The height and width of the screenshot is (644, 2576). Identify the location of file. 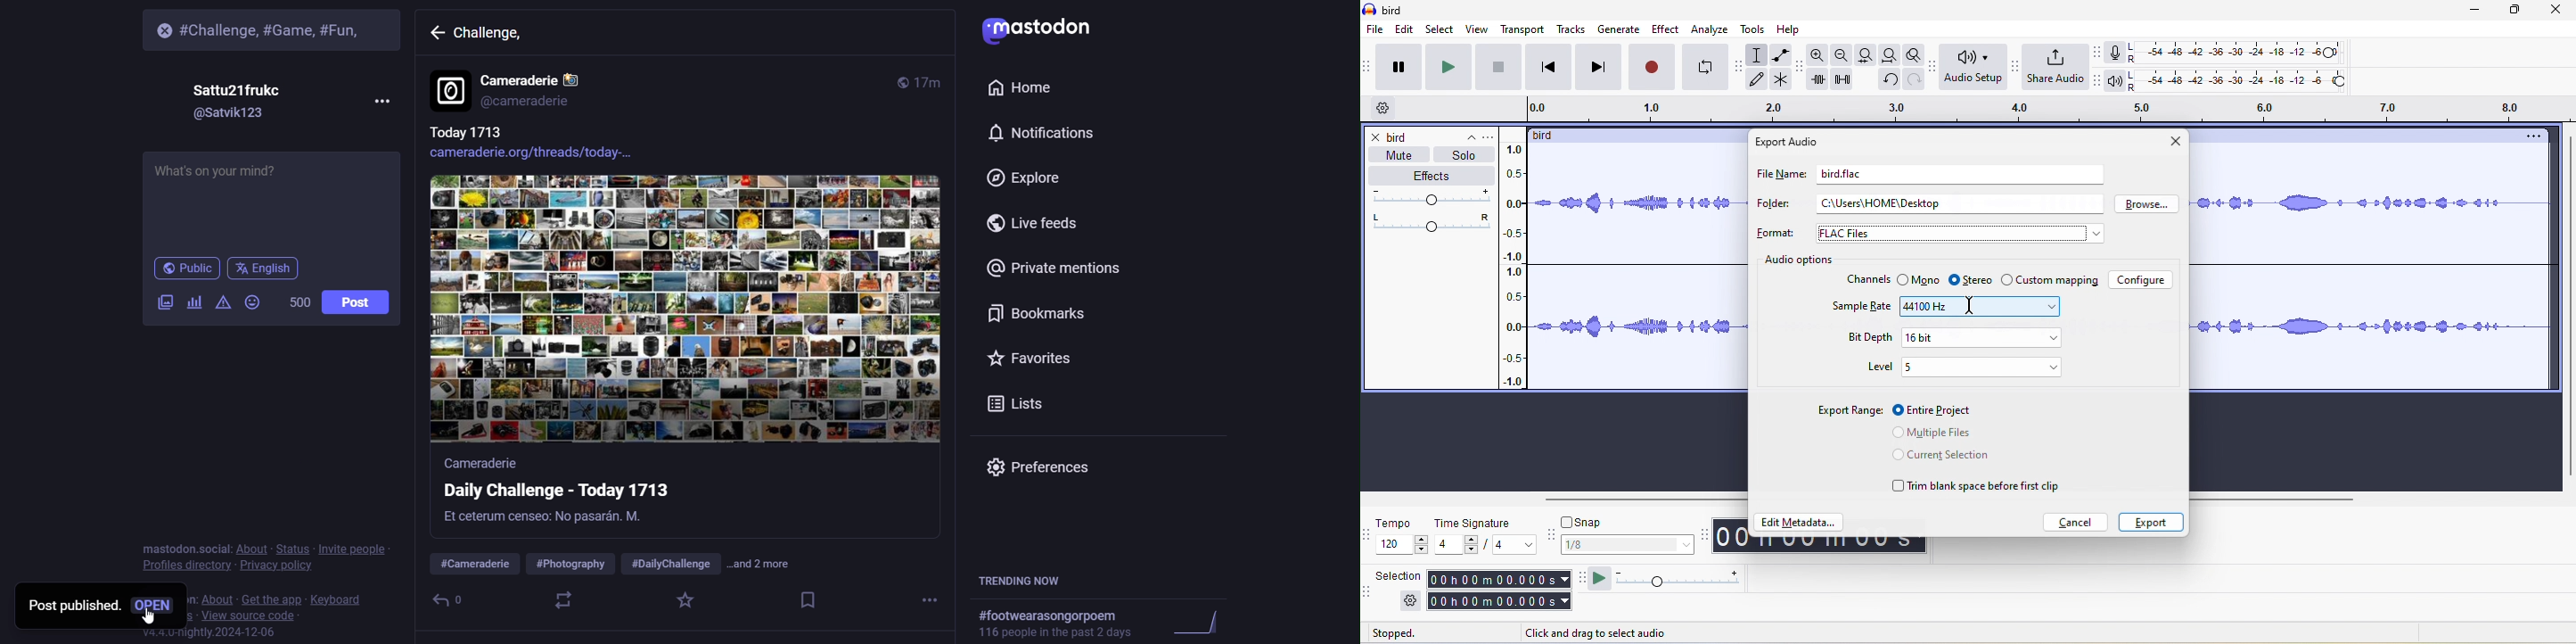
(1374, 29).